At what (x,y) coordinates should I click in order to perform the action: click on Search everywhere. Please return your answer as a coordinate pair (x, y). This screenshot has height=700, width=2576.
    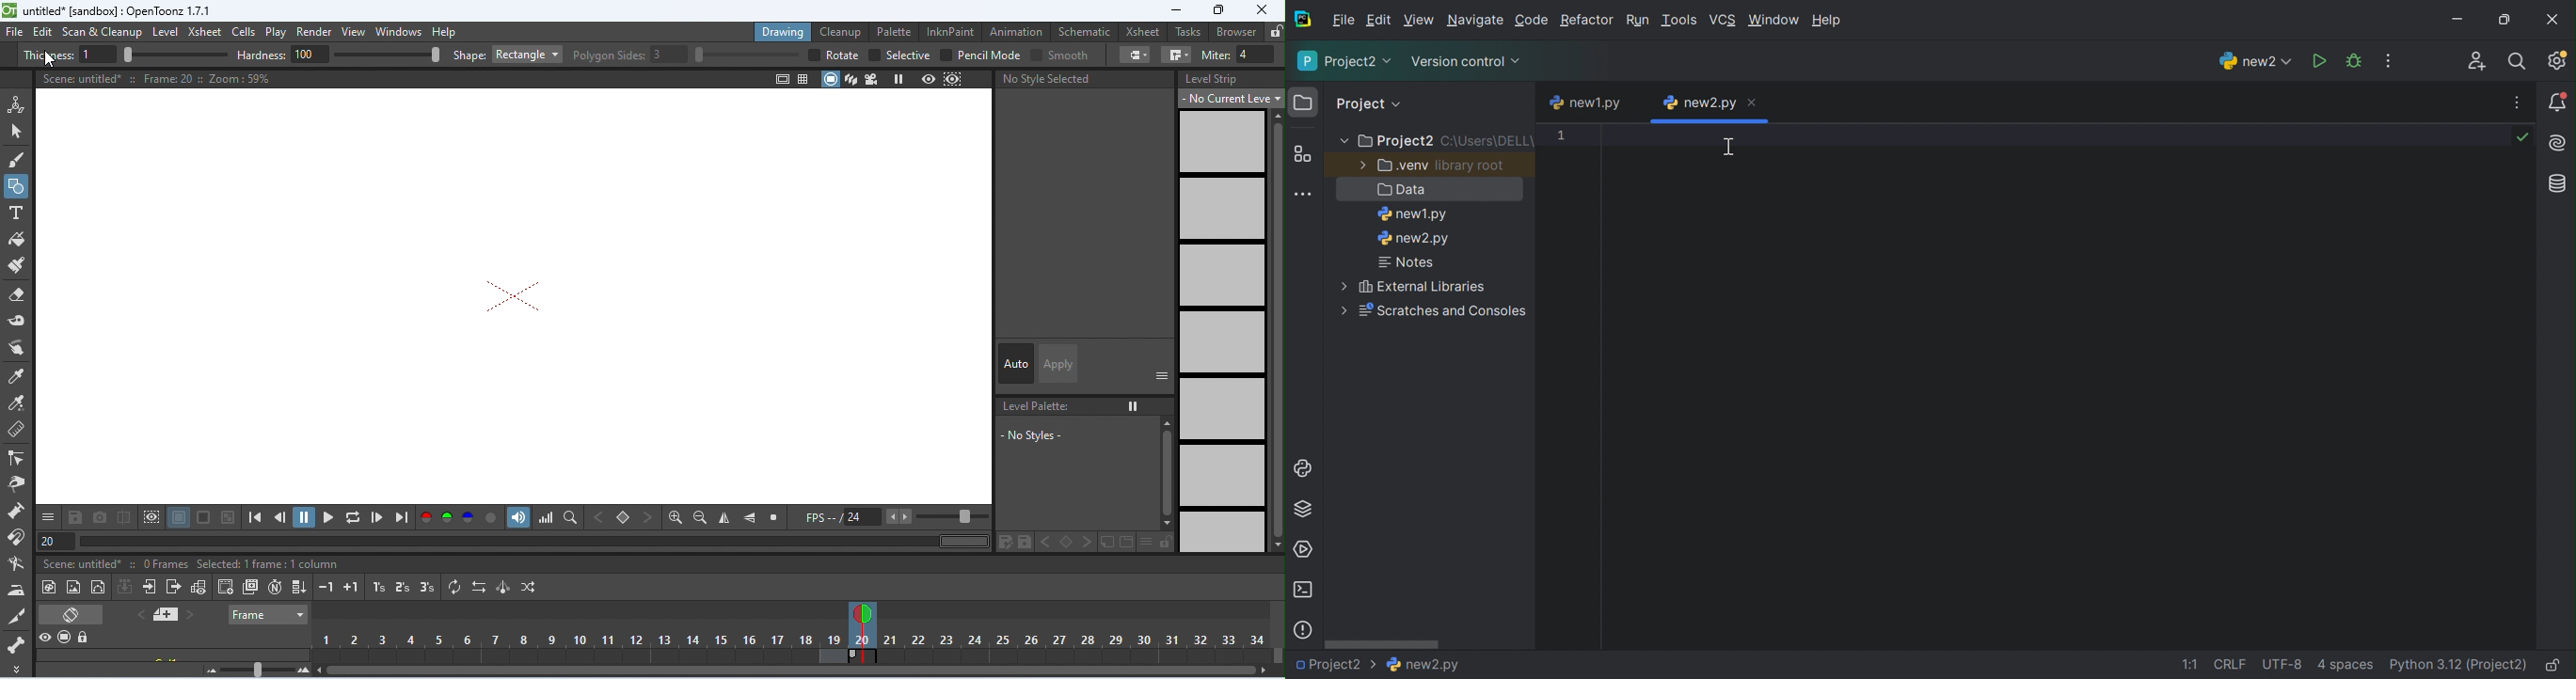
    Looking at the image, I should click on (2522, 62).